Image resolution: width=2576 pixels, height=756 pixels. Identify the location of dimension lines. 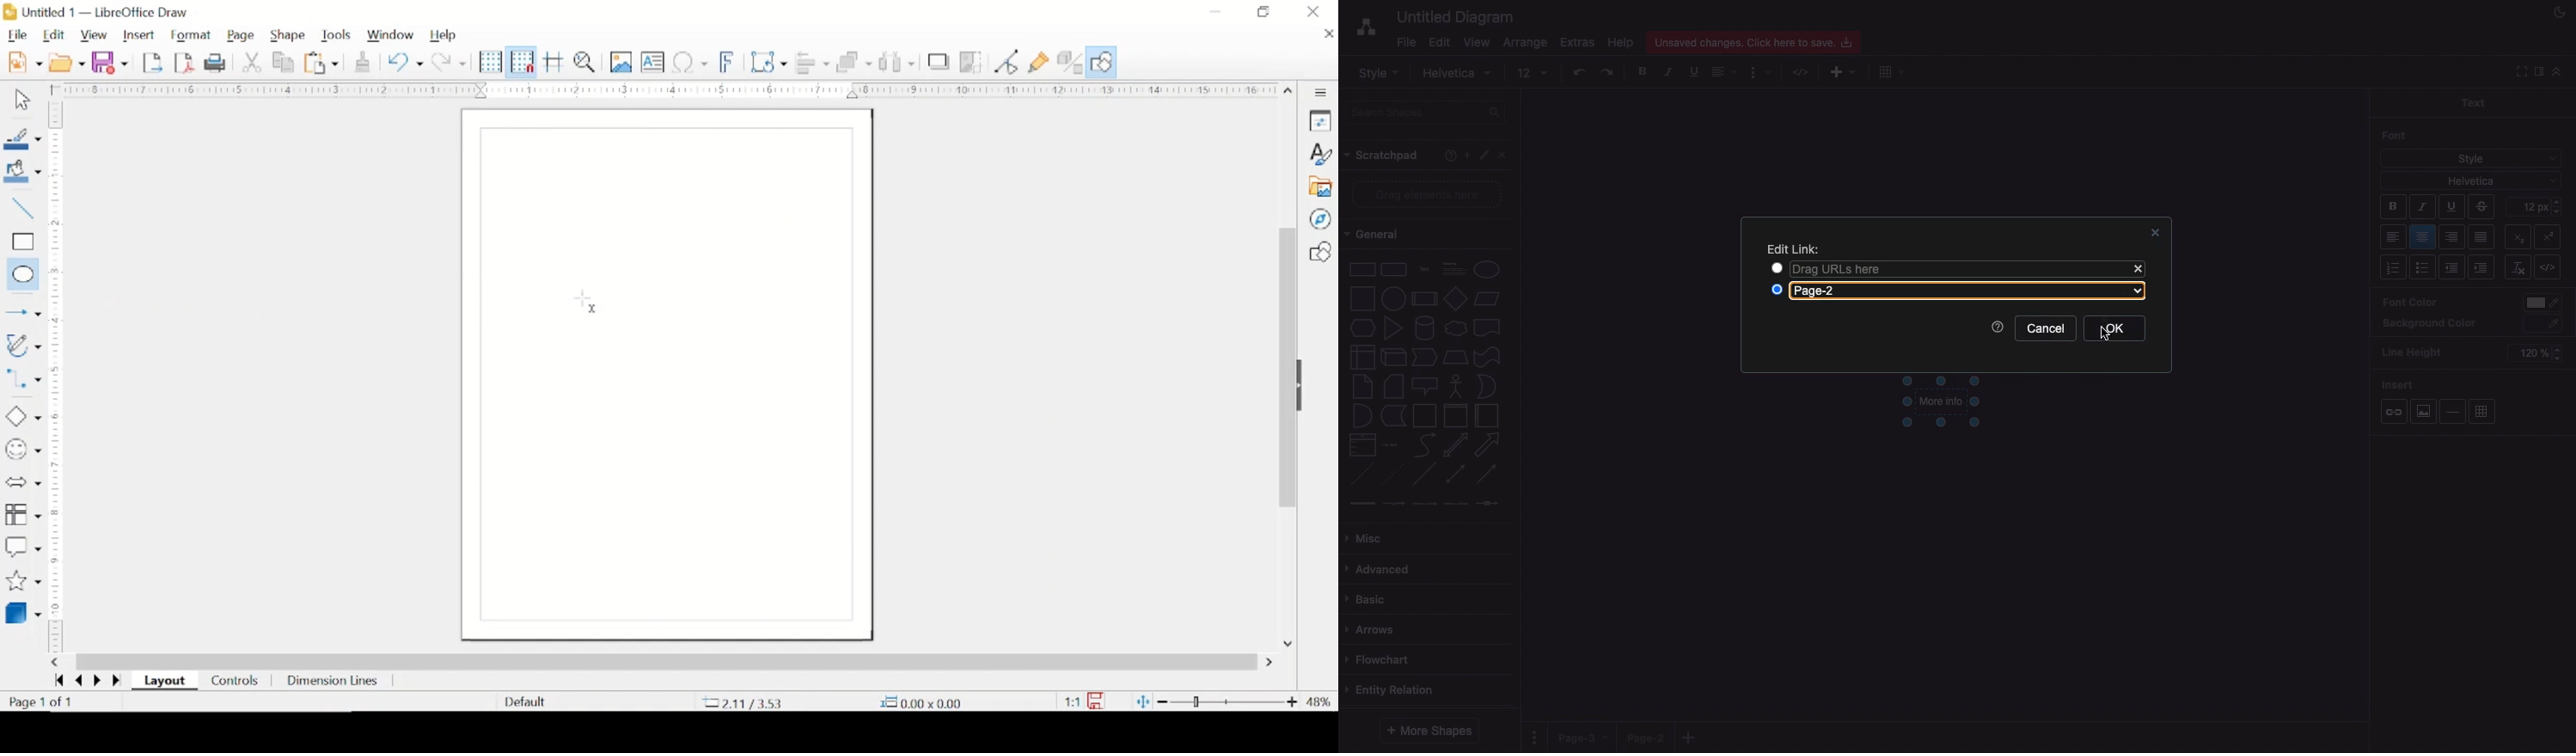
(332, 681).